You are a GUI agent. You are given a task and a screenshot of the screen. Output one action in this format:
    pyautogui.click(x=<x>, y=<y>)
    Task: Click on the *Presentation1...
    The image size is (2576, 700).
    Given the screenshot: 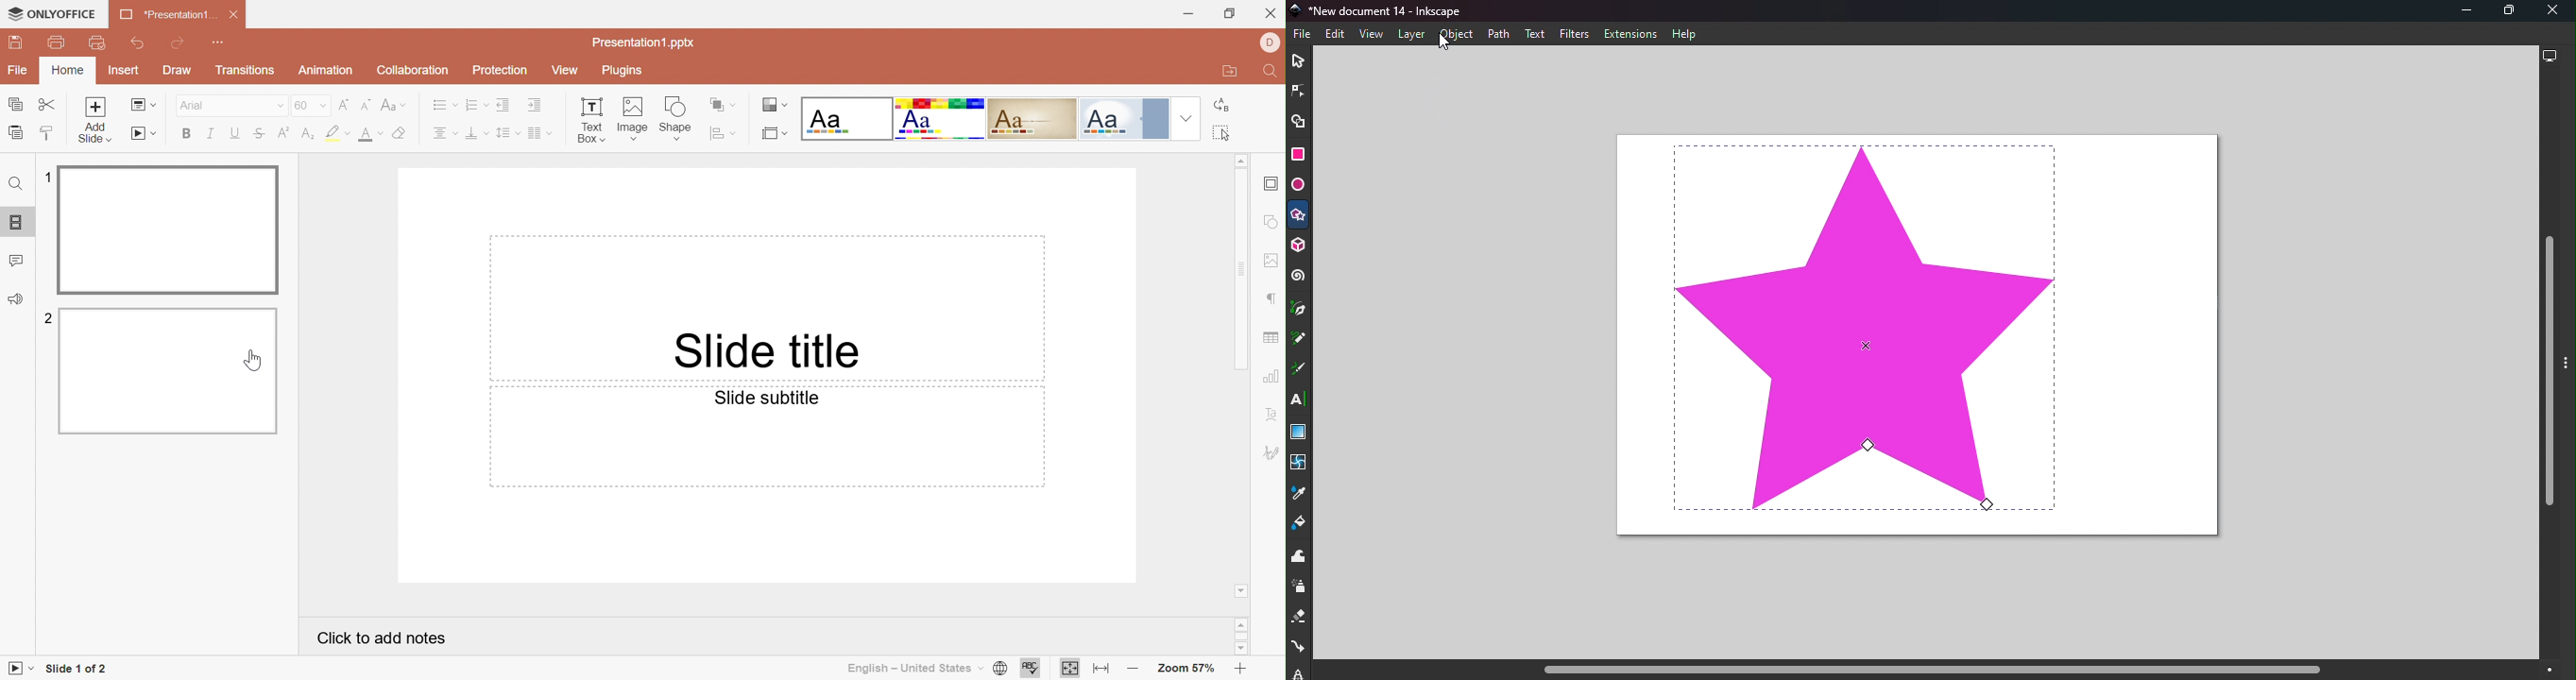 What is the action you would take?
    pyautogui.click(x=169, y=15)
    